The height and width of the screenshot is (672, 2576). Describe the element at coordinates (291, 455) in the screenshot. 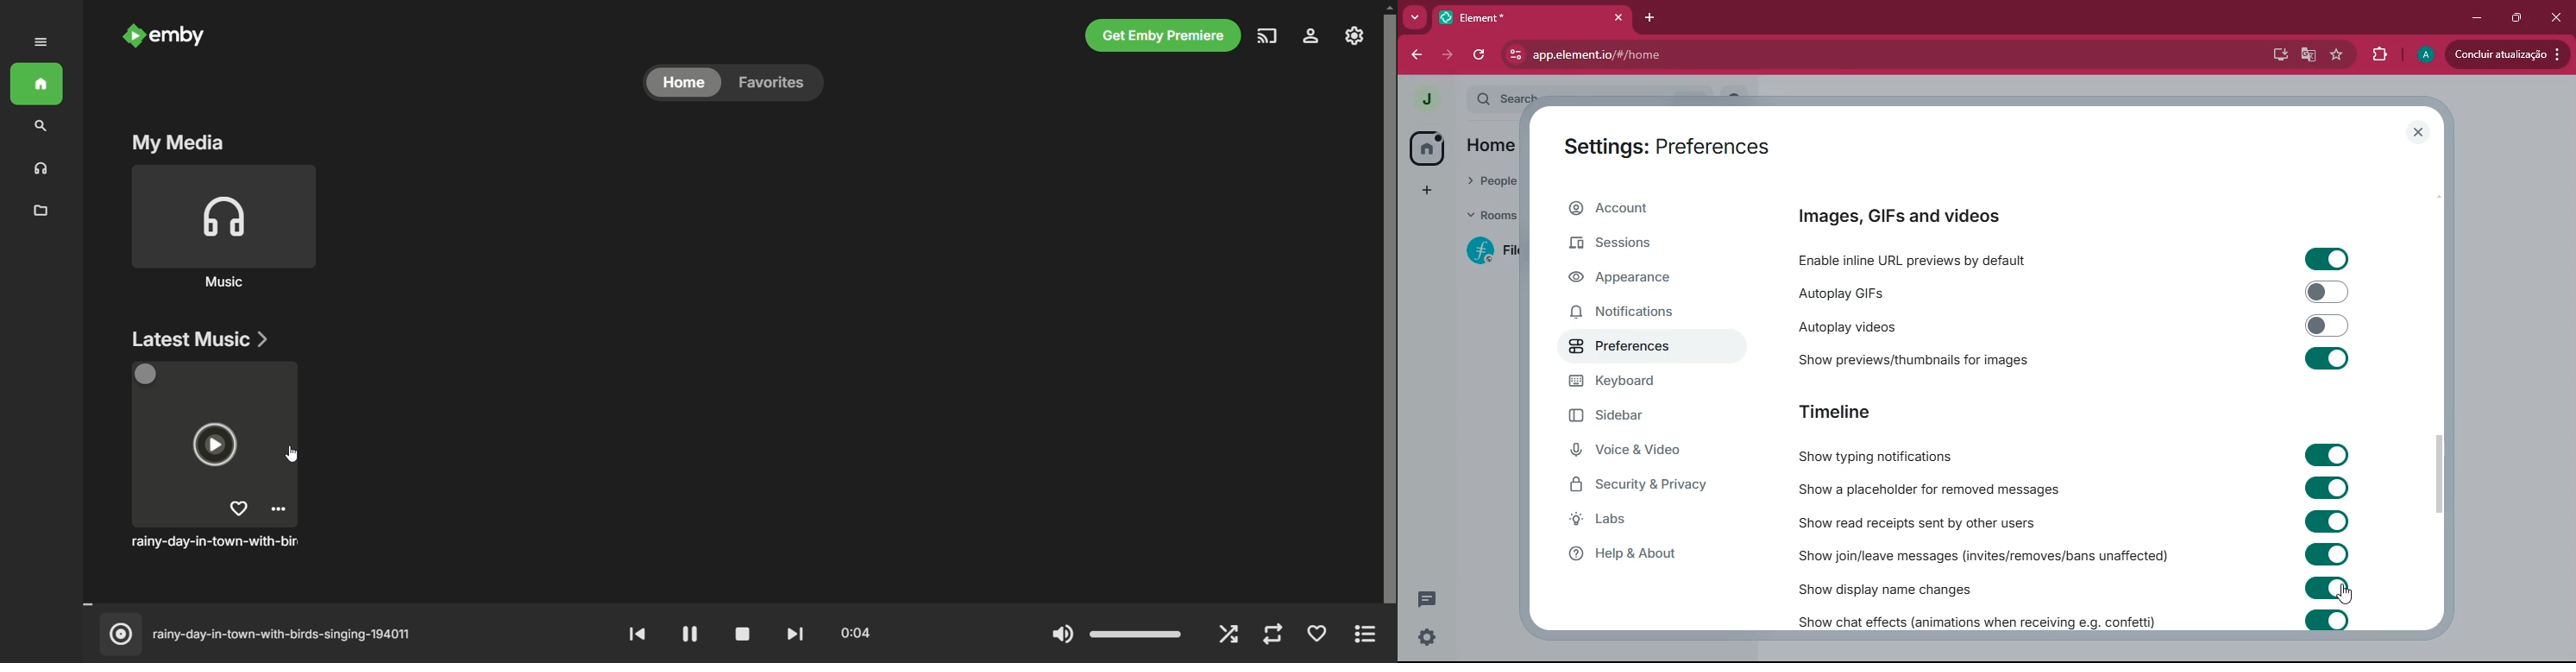

I see `cursor` at that location.